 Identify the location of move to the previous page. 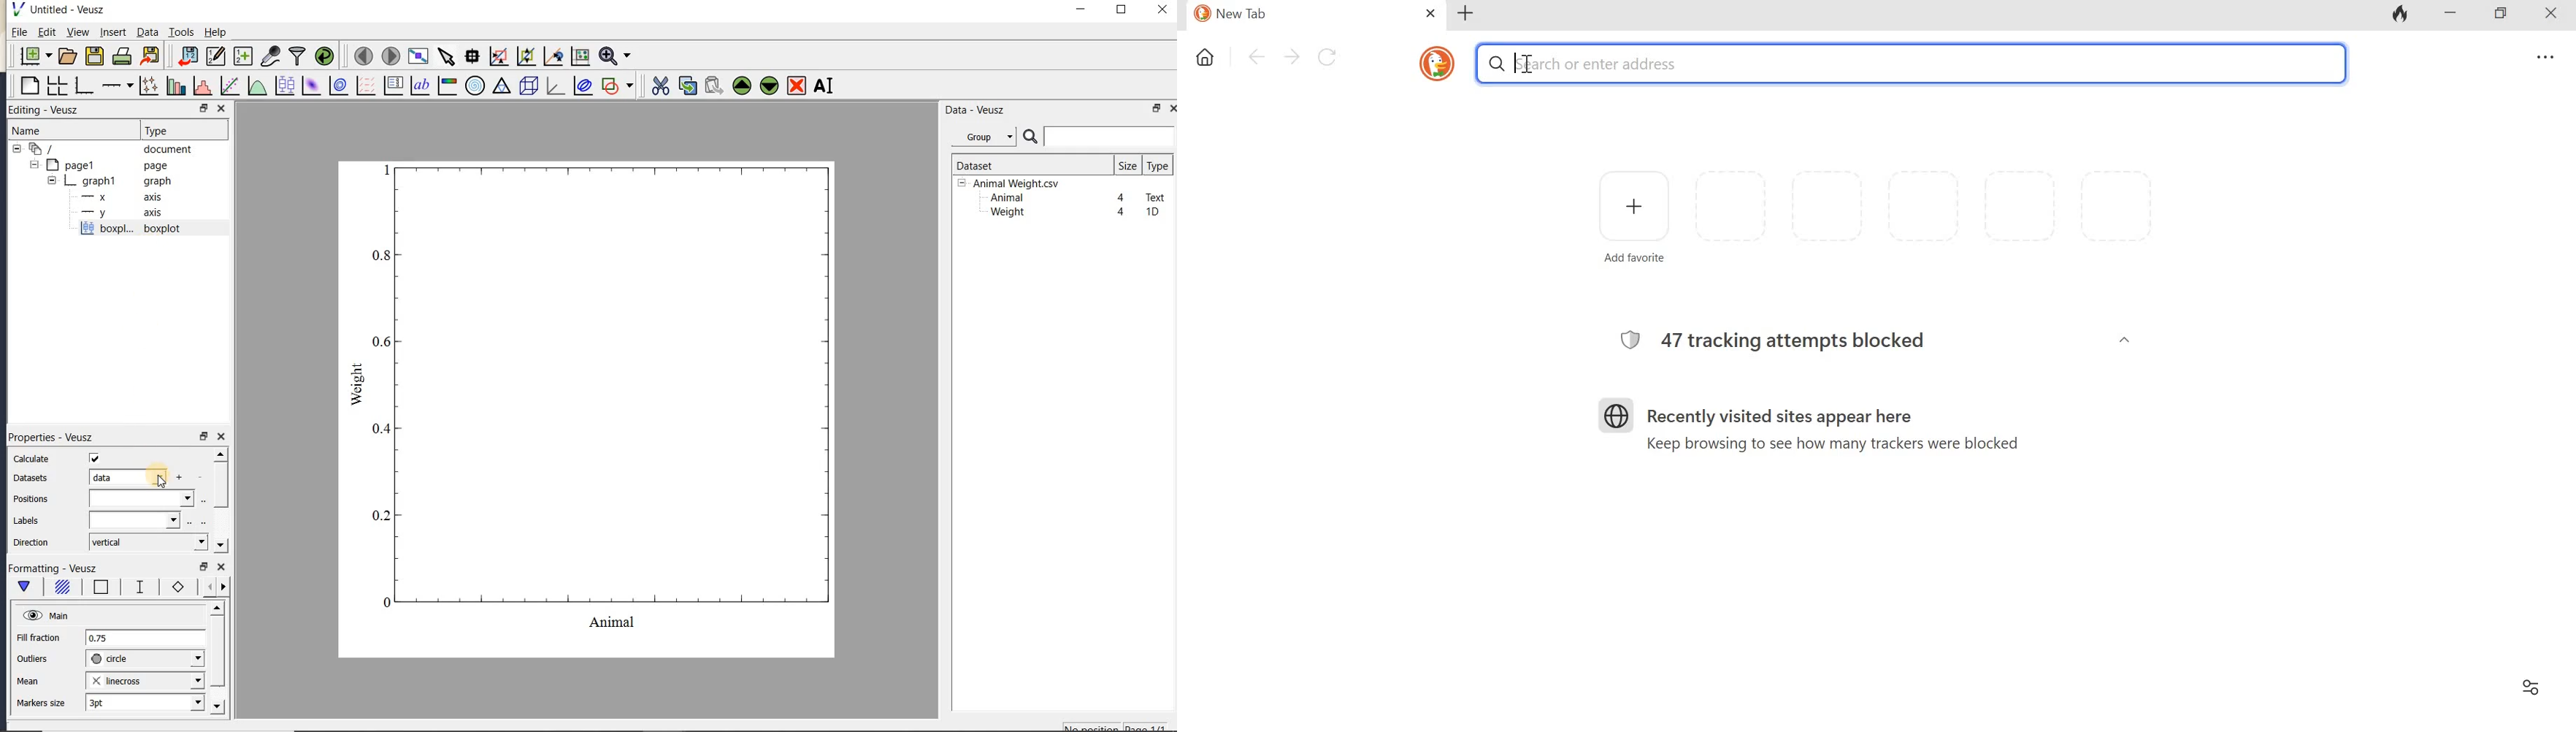
(361, 55).